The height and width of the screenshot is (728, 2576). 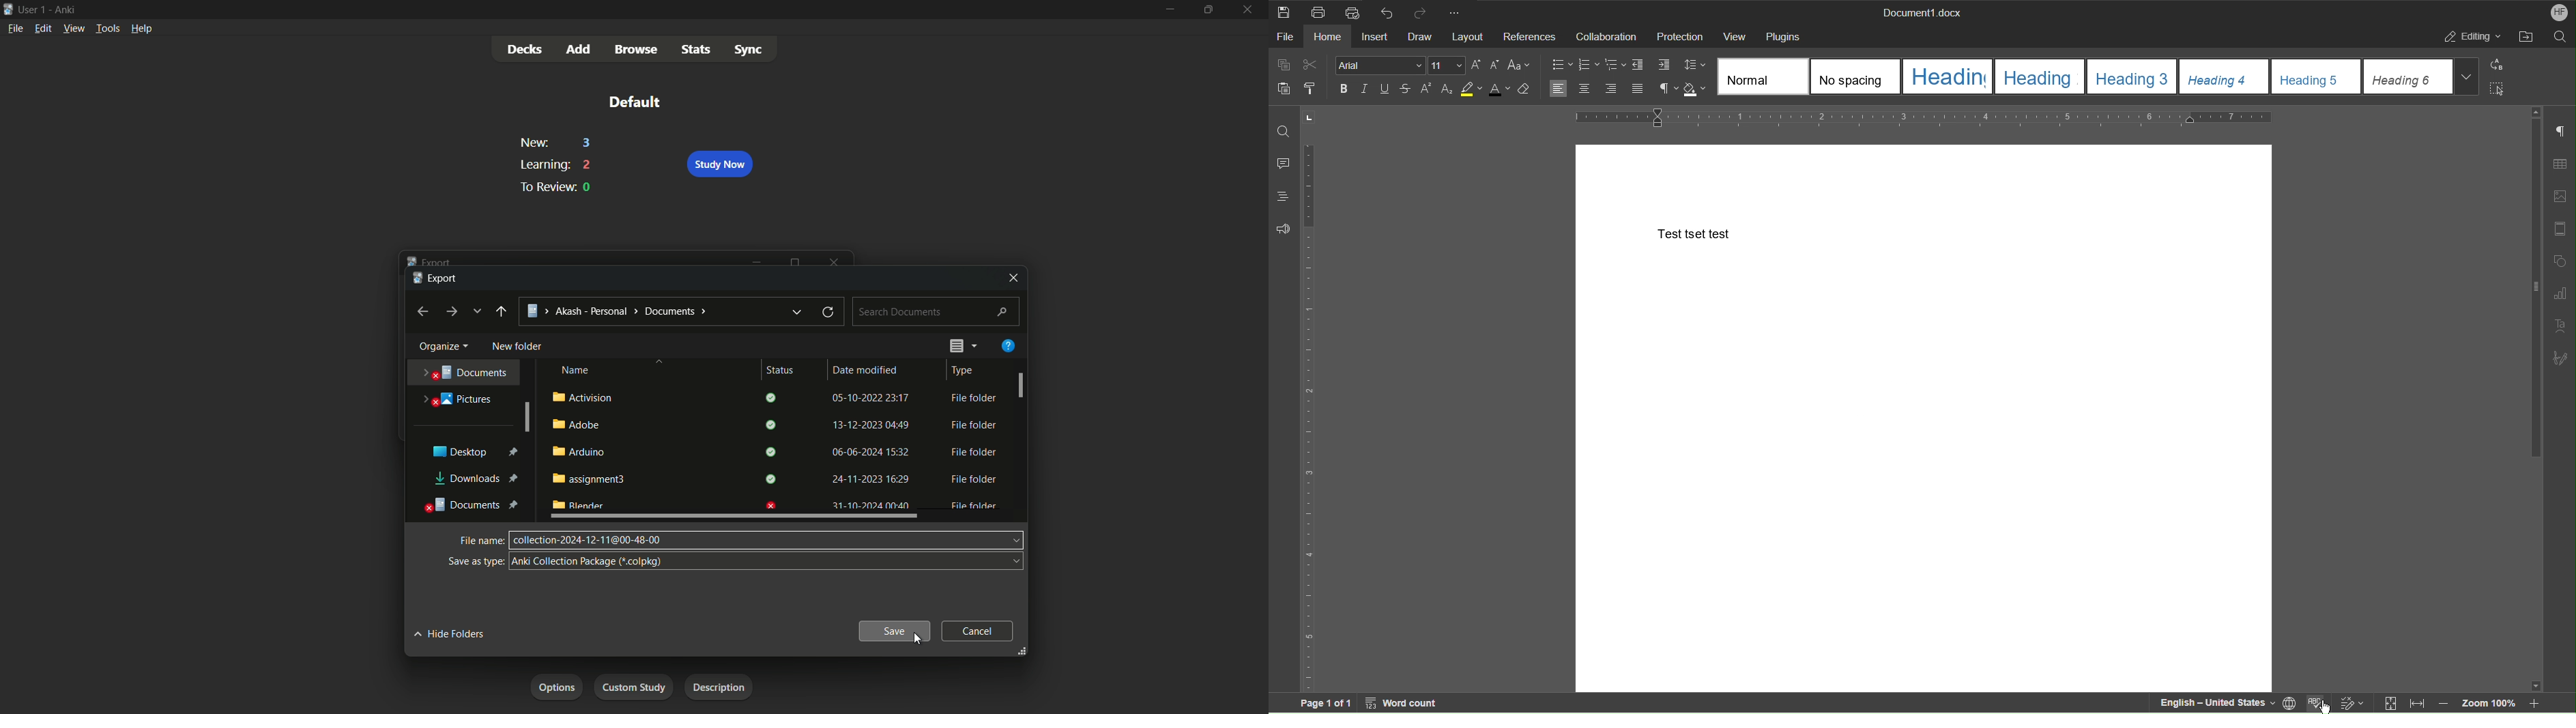 What do you see at coordinates (2559, 326) in the screenshot?
I see `Text Art` at bounding box center [2559, 326].